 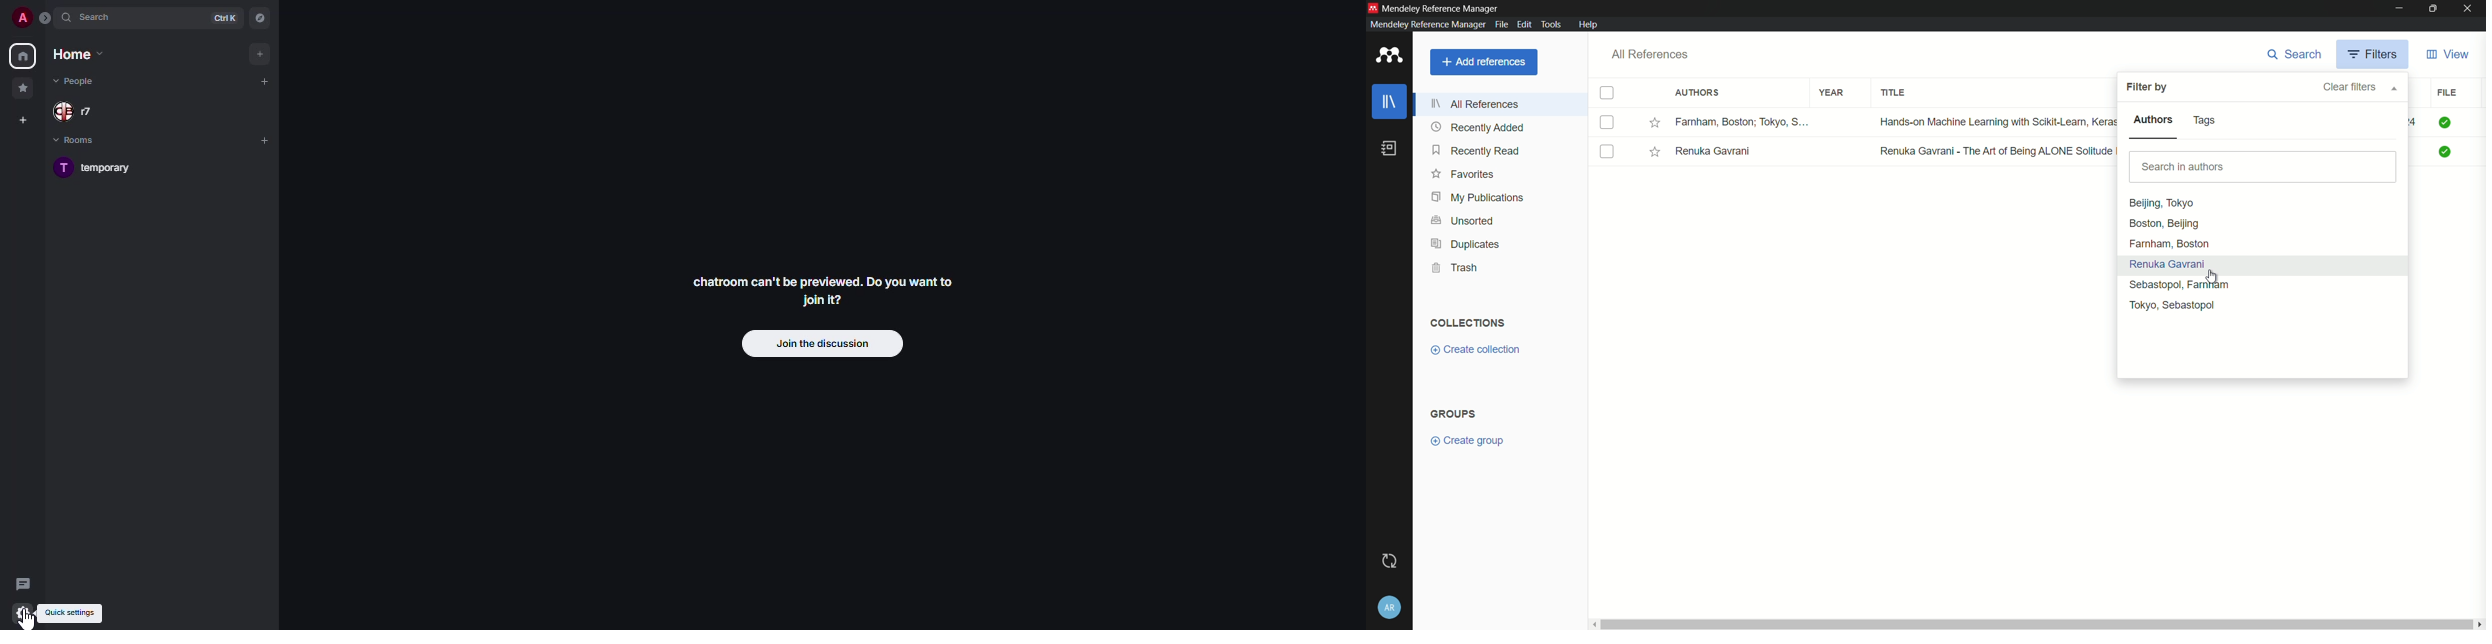 What do you see at coordinates (1391, 56) in the screenshot?
I see `app icon` at bounding box center [1391, 56].